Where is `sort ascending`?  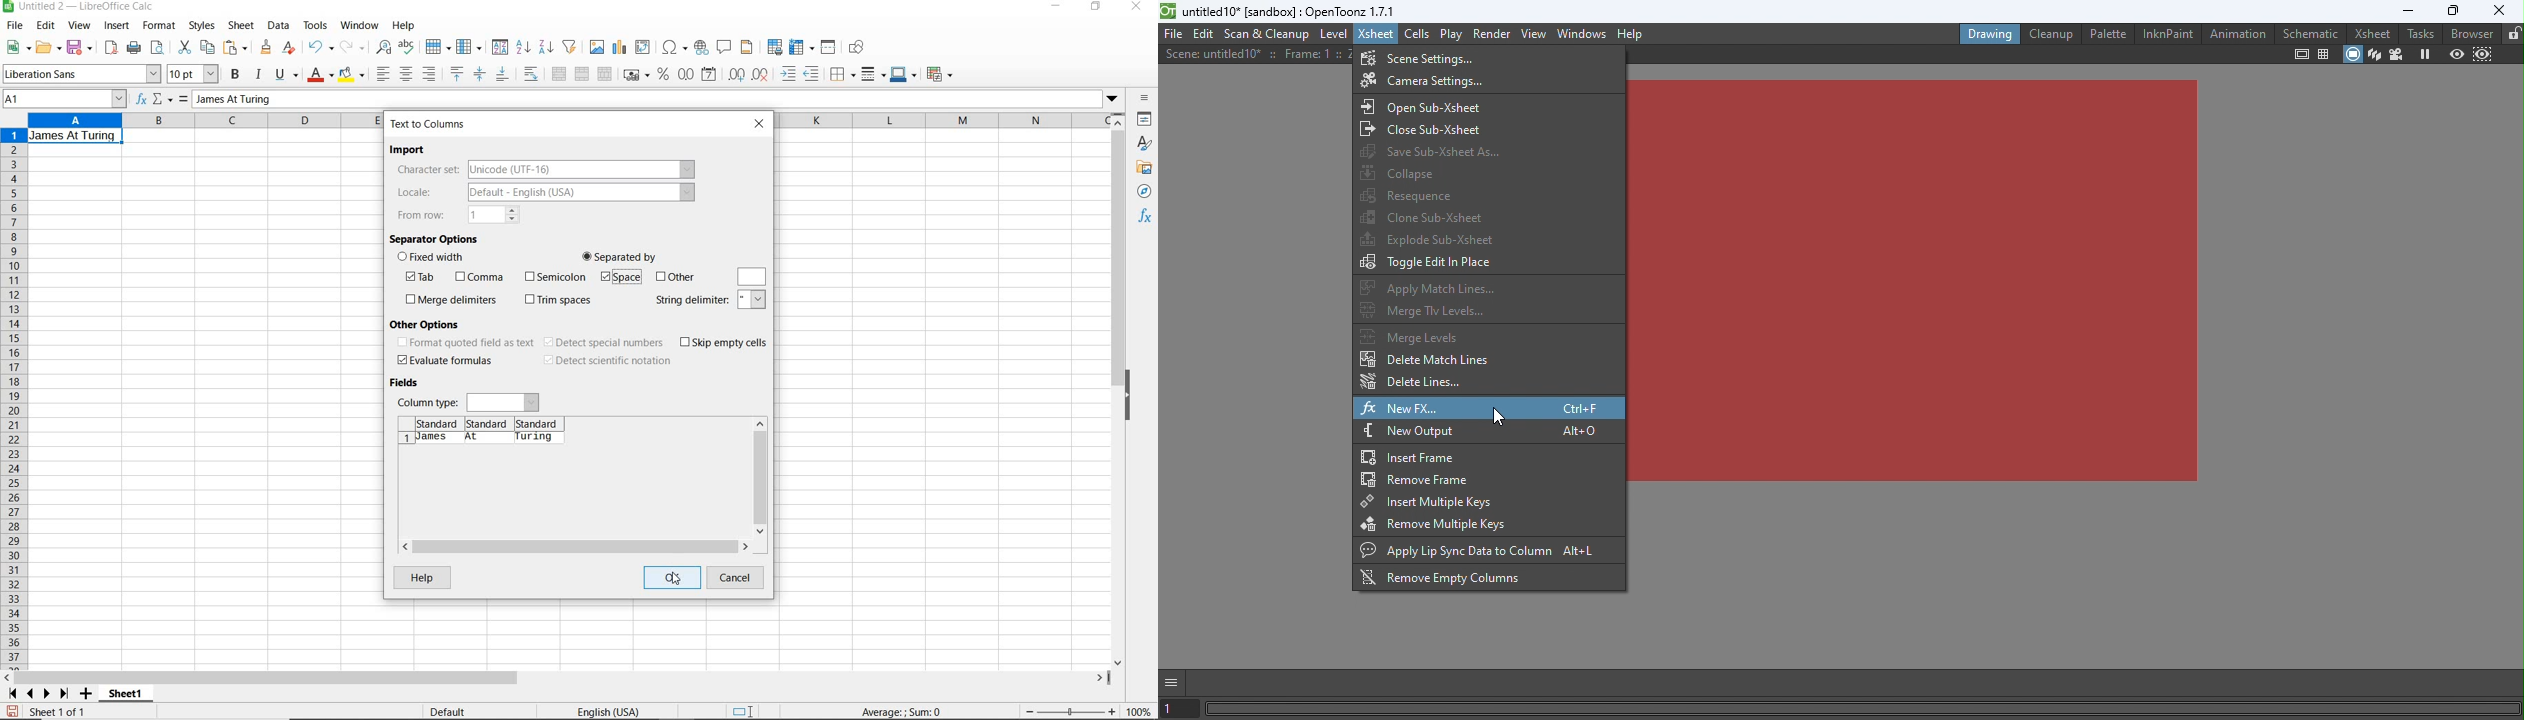 sort ascending is located at coordinates (523, 48).